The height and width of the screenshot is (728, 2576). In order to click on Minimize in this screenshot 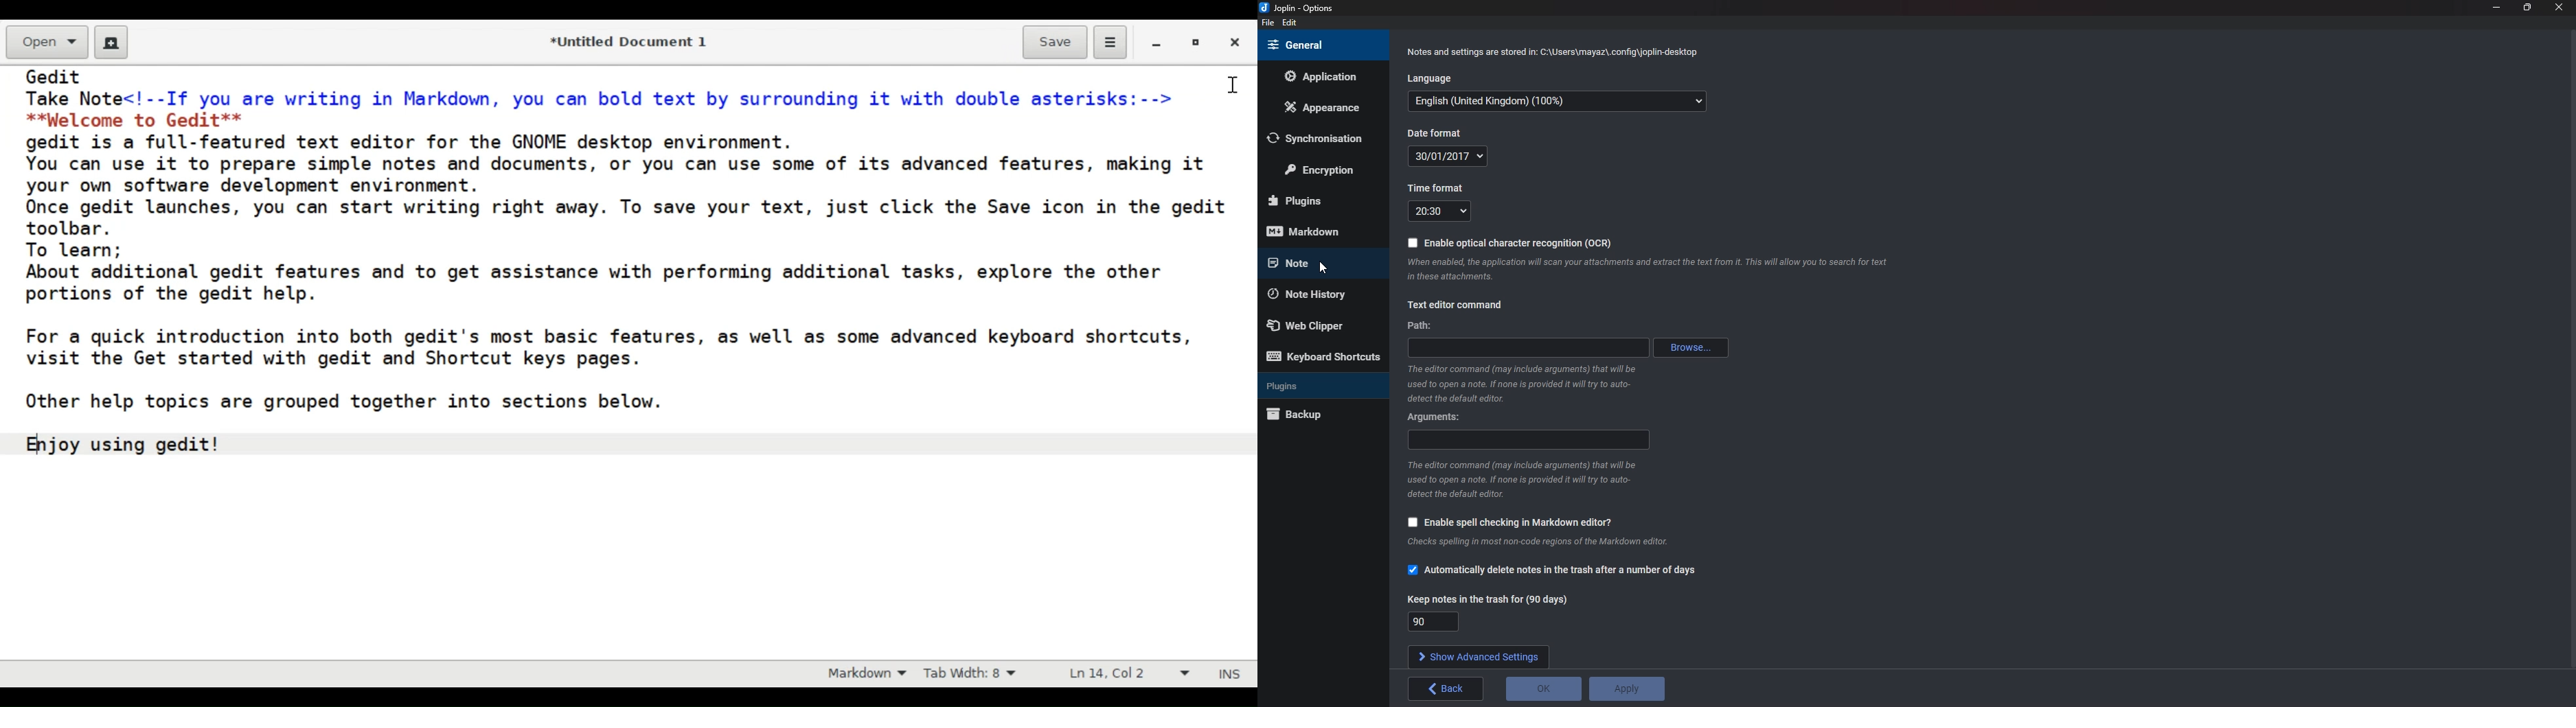, I will do `click(2497, 8)`.